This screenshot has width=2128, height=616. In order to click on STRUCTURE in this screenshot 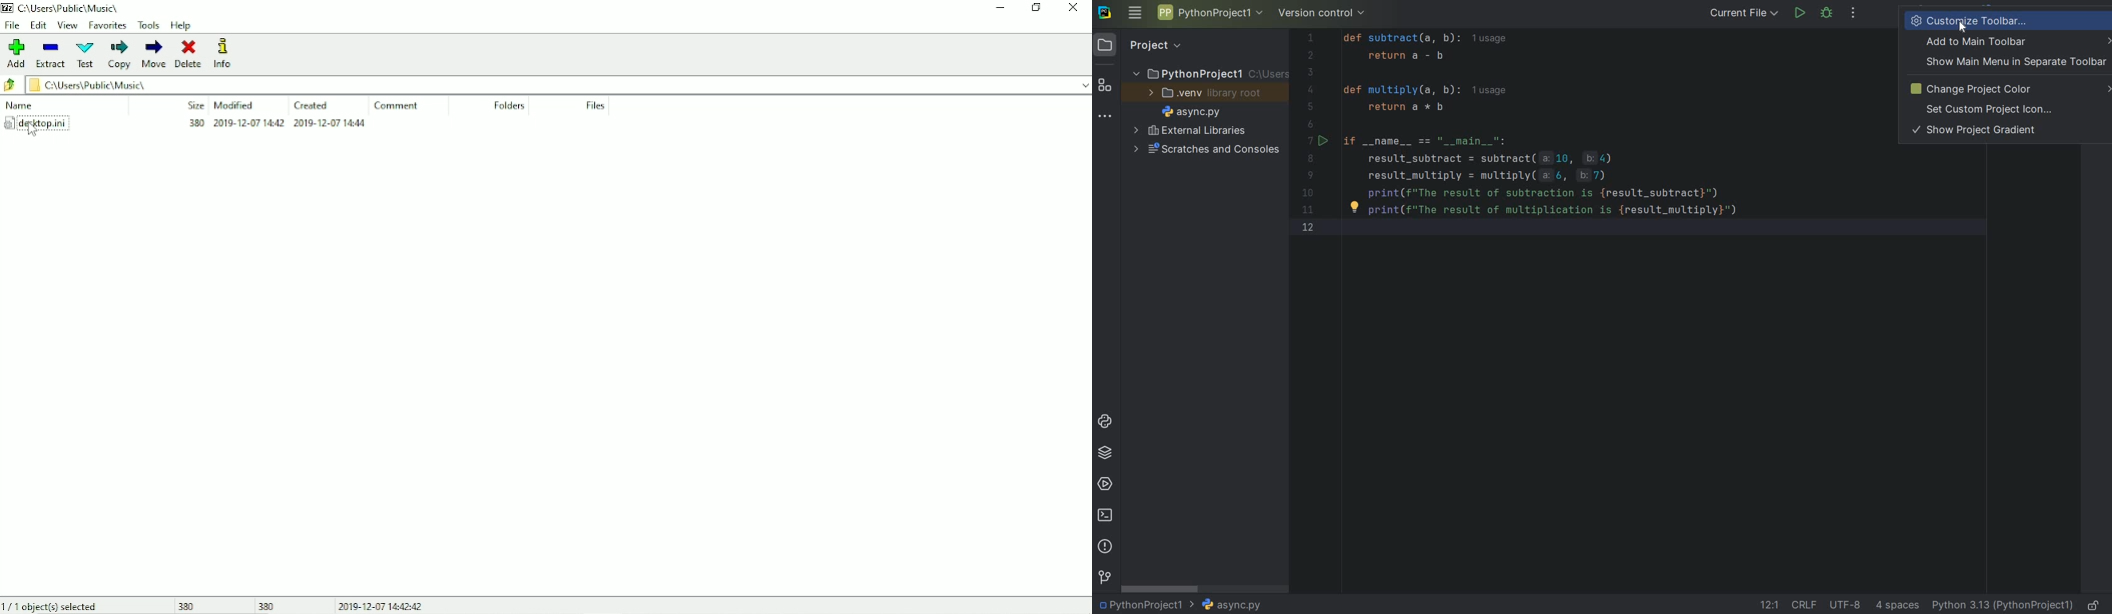, I will do `click(1106, 87)`.